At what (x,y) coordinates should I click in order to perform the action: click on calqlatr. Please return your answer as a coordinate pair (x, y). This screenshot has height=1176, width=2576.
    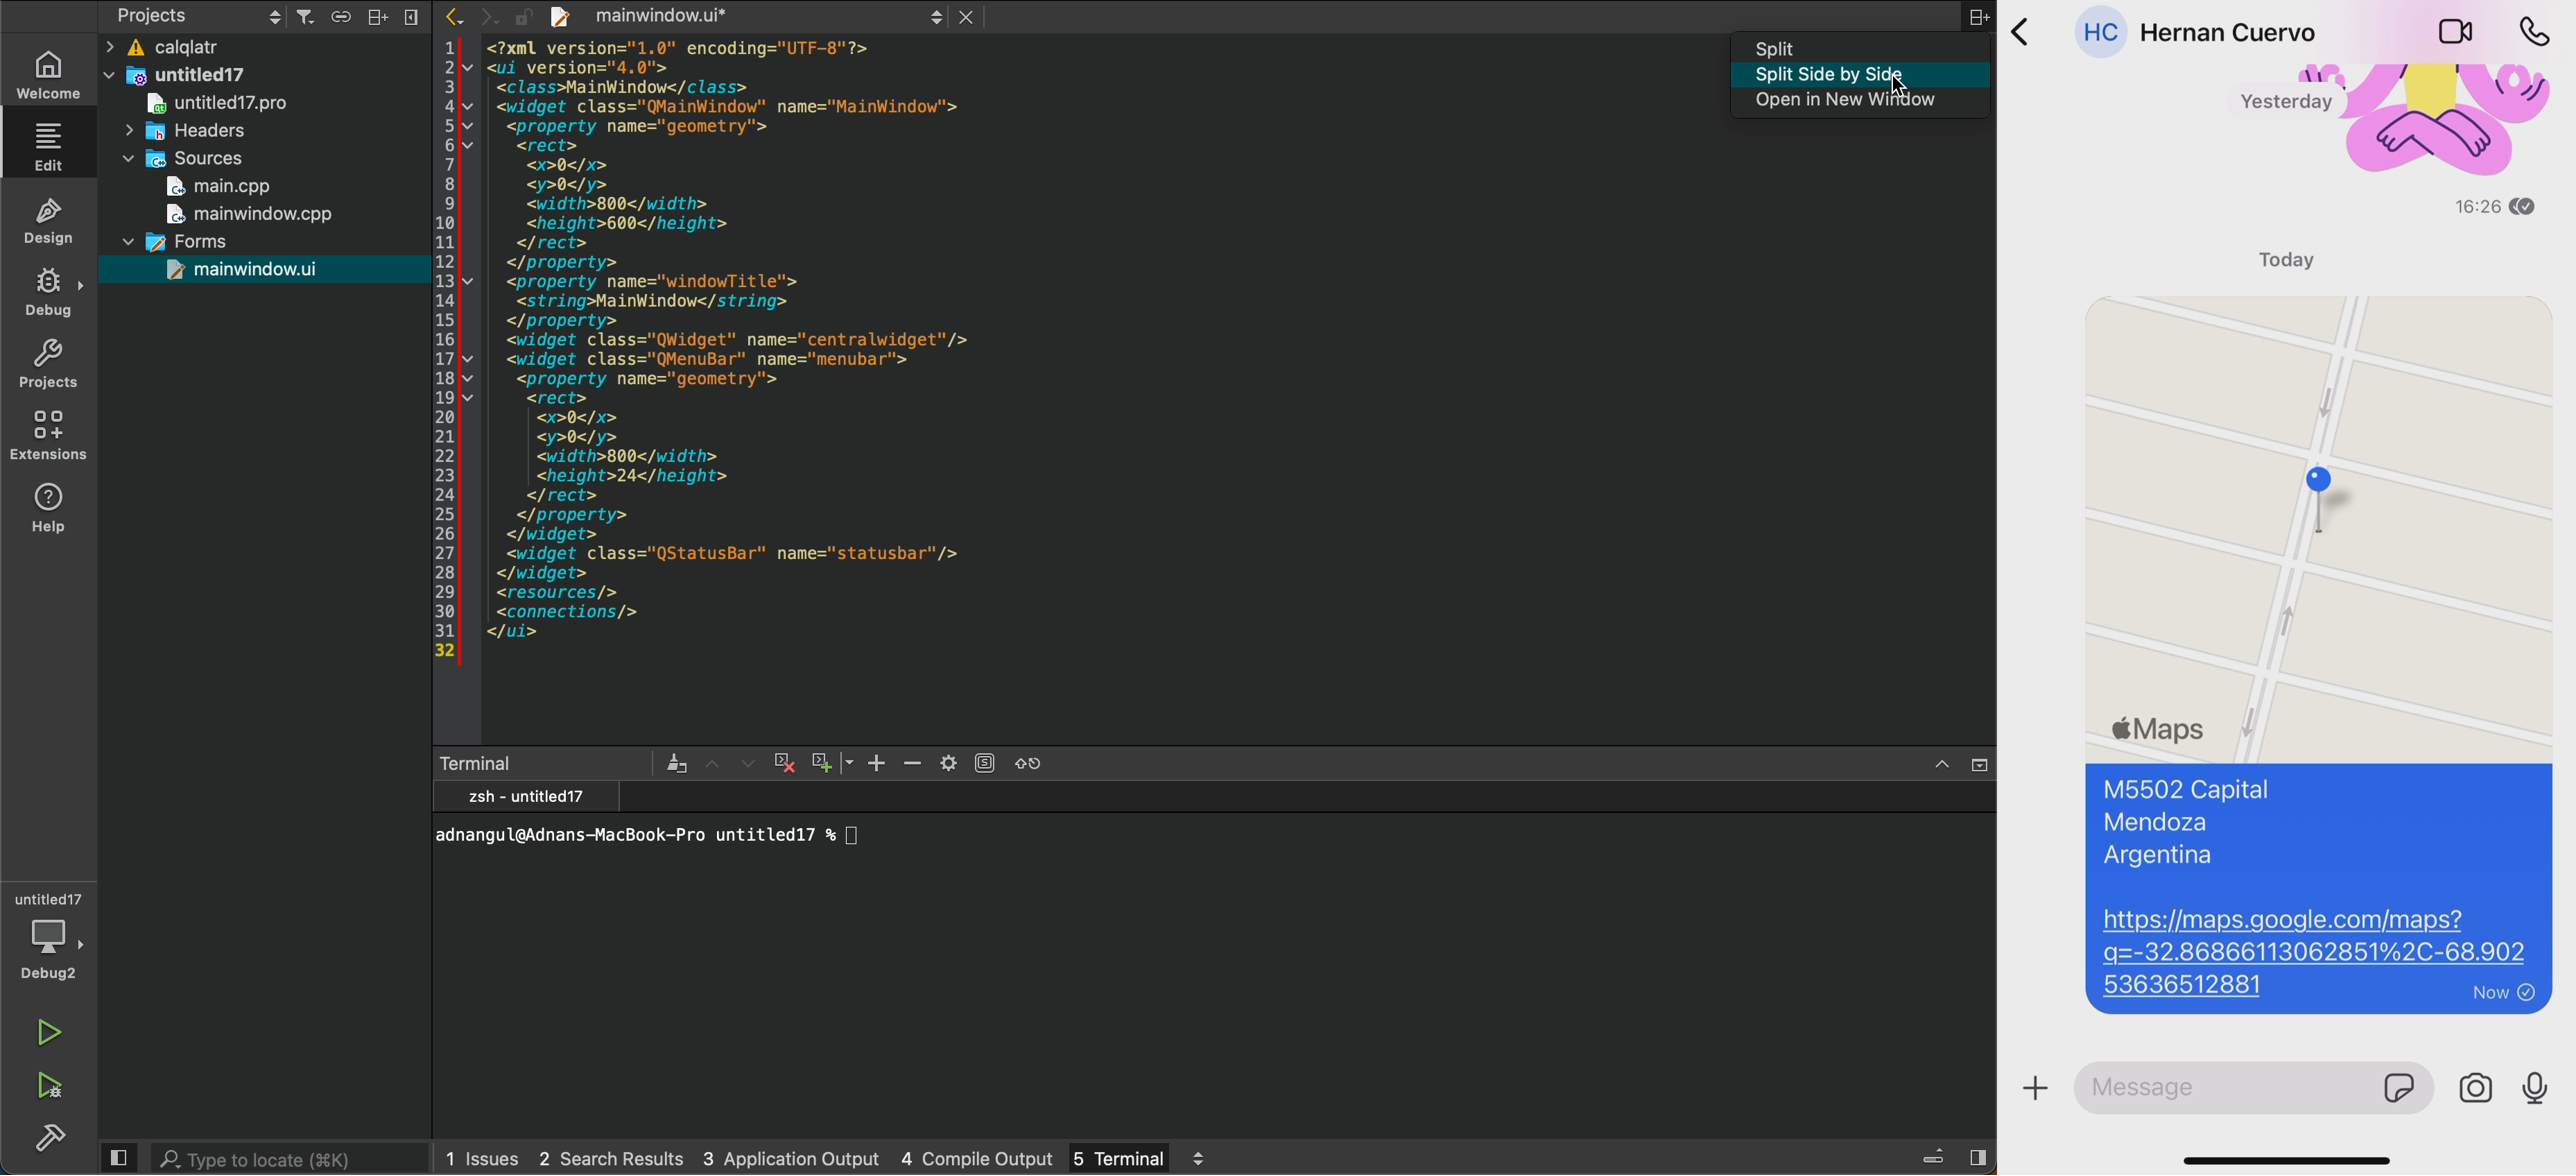
    Looking at the image, I should click on (225, 49).